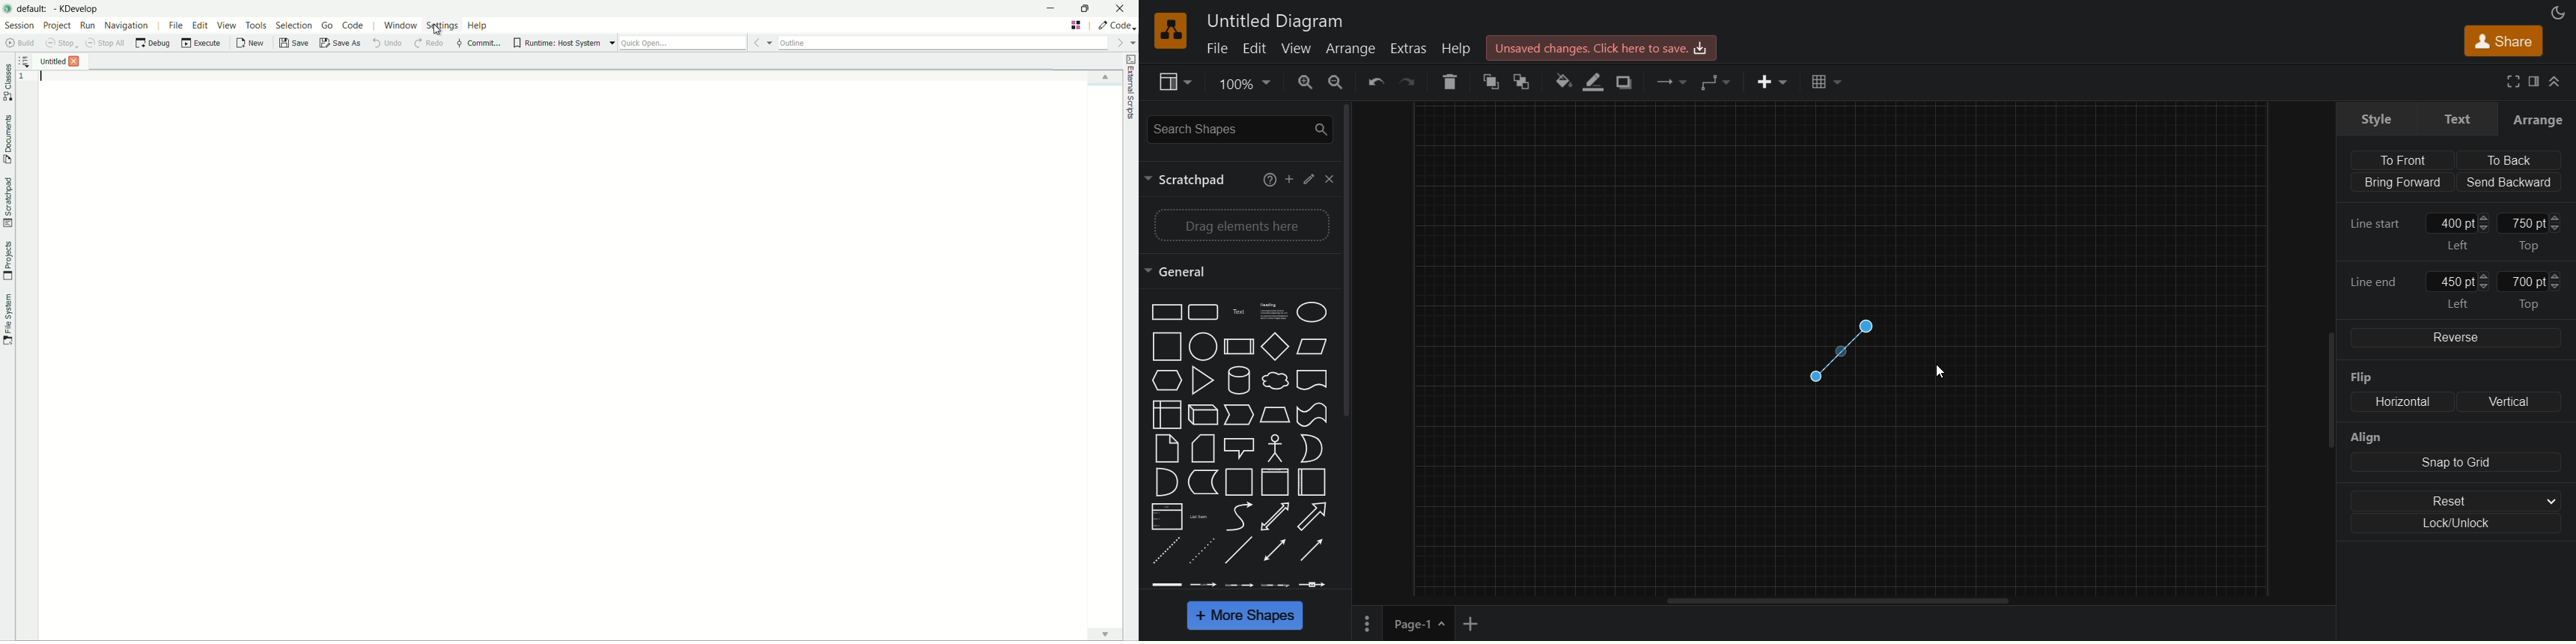  What do you see at coordinates (1368, 623) in the screenshot?
I see `page` at bounding box center [1368, 623].